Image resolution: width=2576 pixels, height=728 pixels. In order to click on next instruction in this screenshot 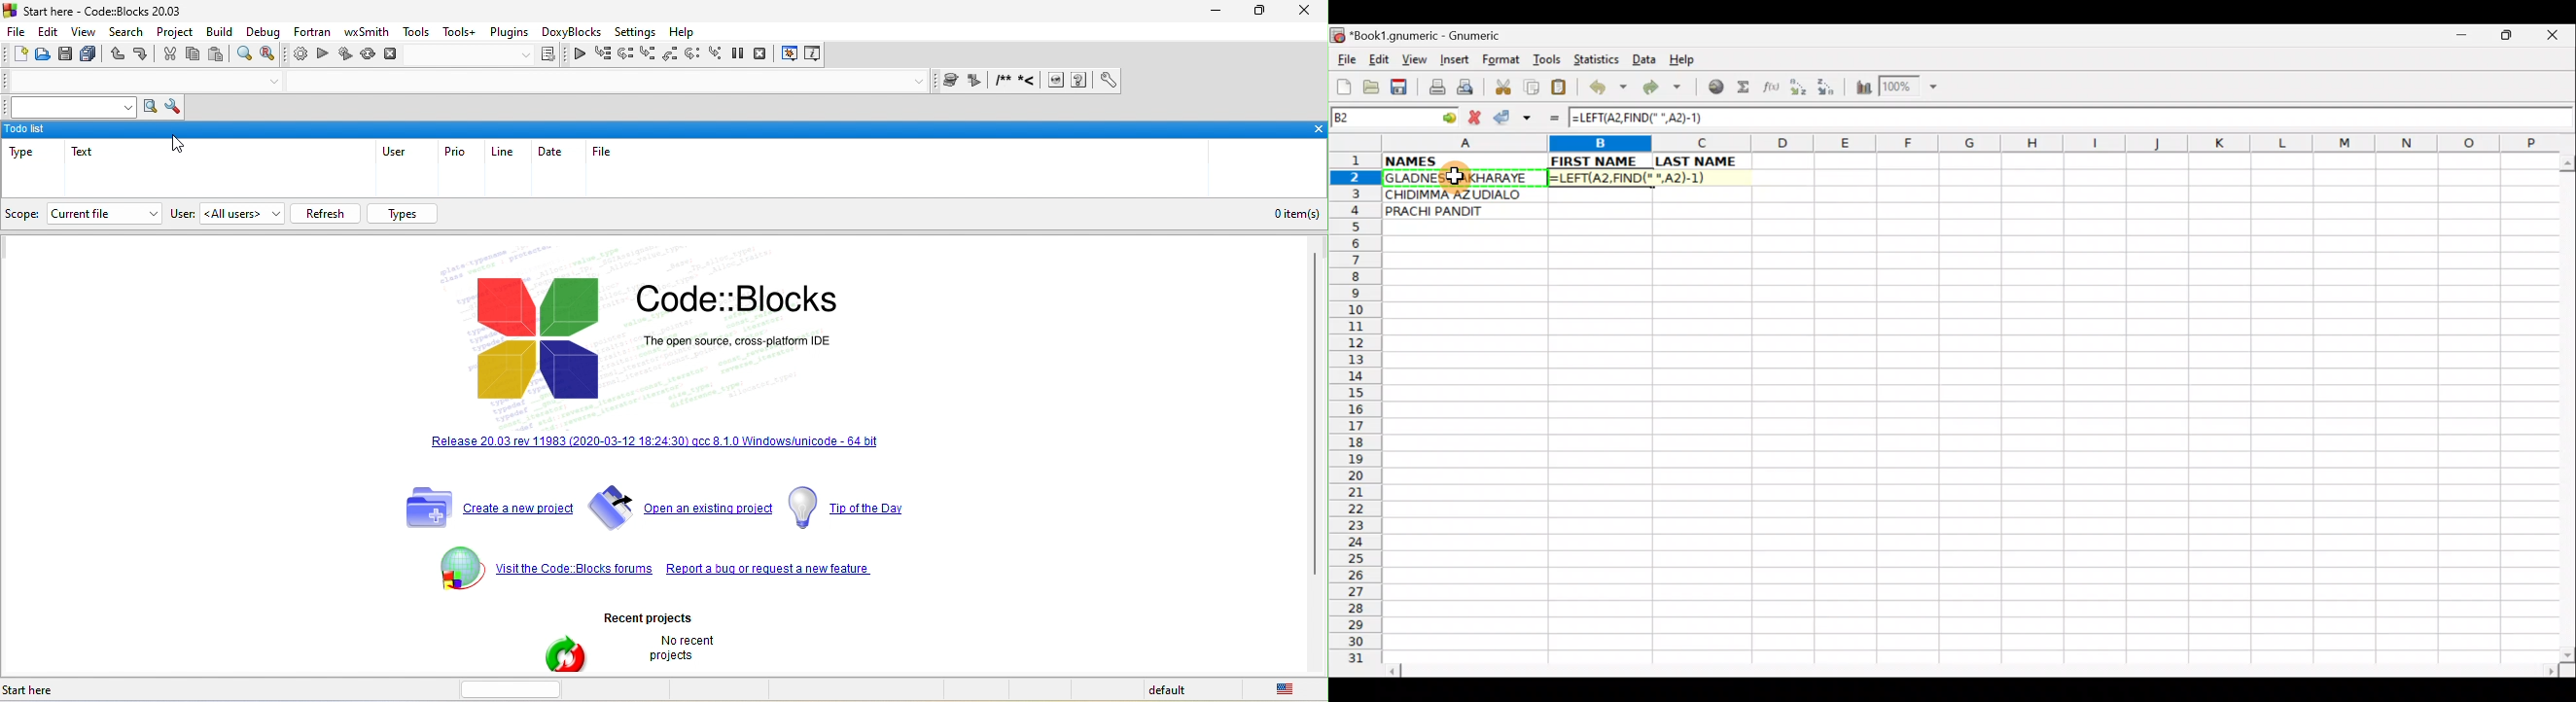, I will do `click(696, 55)`.